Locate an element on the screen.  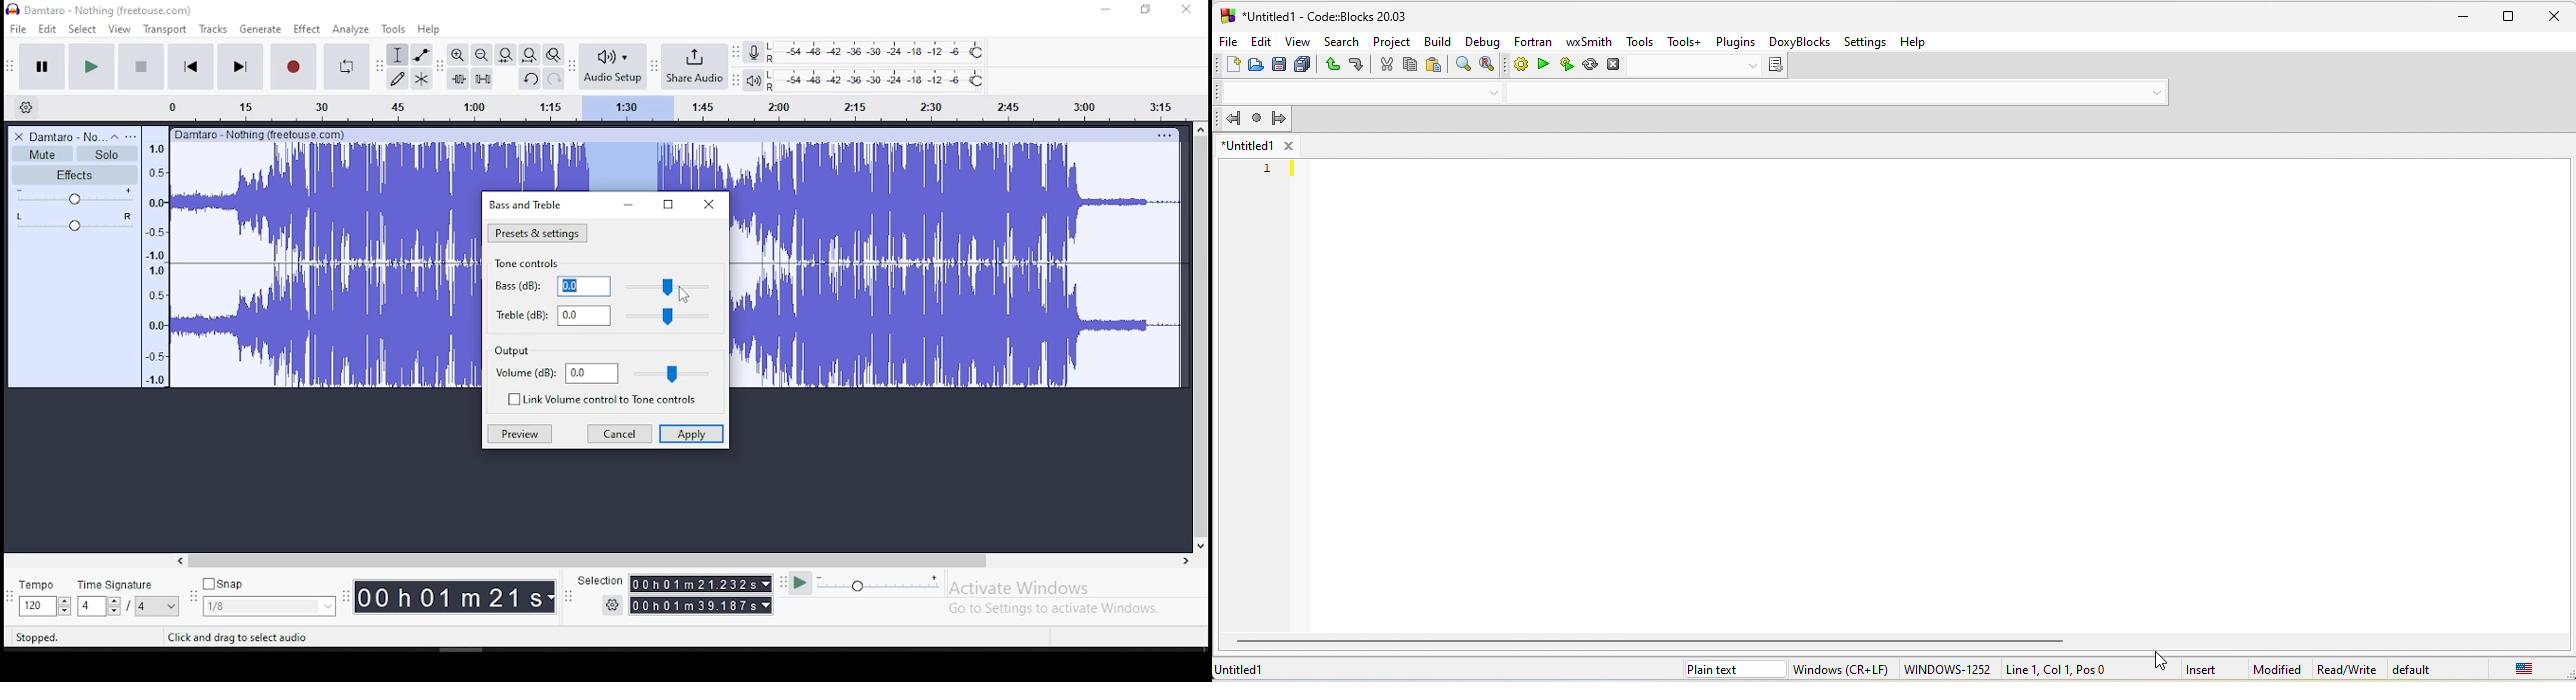
abort is located at coordinates (1612, 64).